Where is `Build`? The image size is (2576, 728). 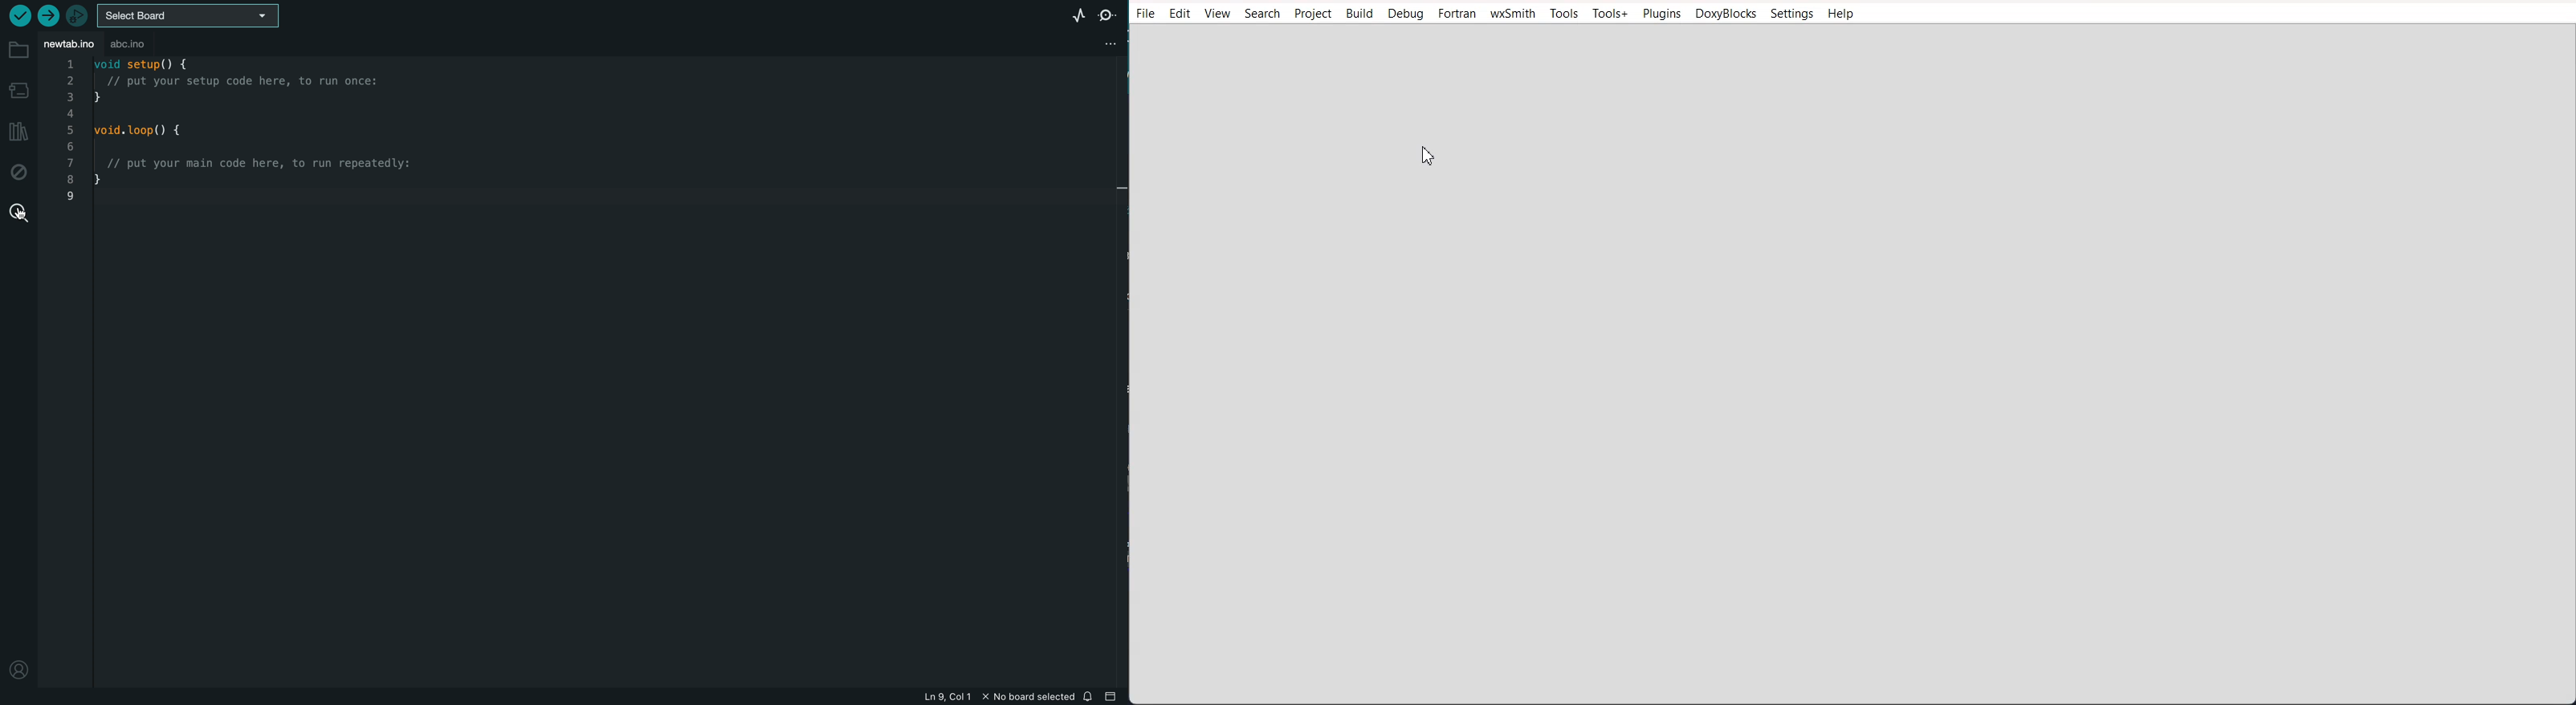
Build is located at coordinates (1360, 14).